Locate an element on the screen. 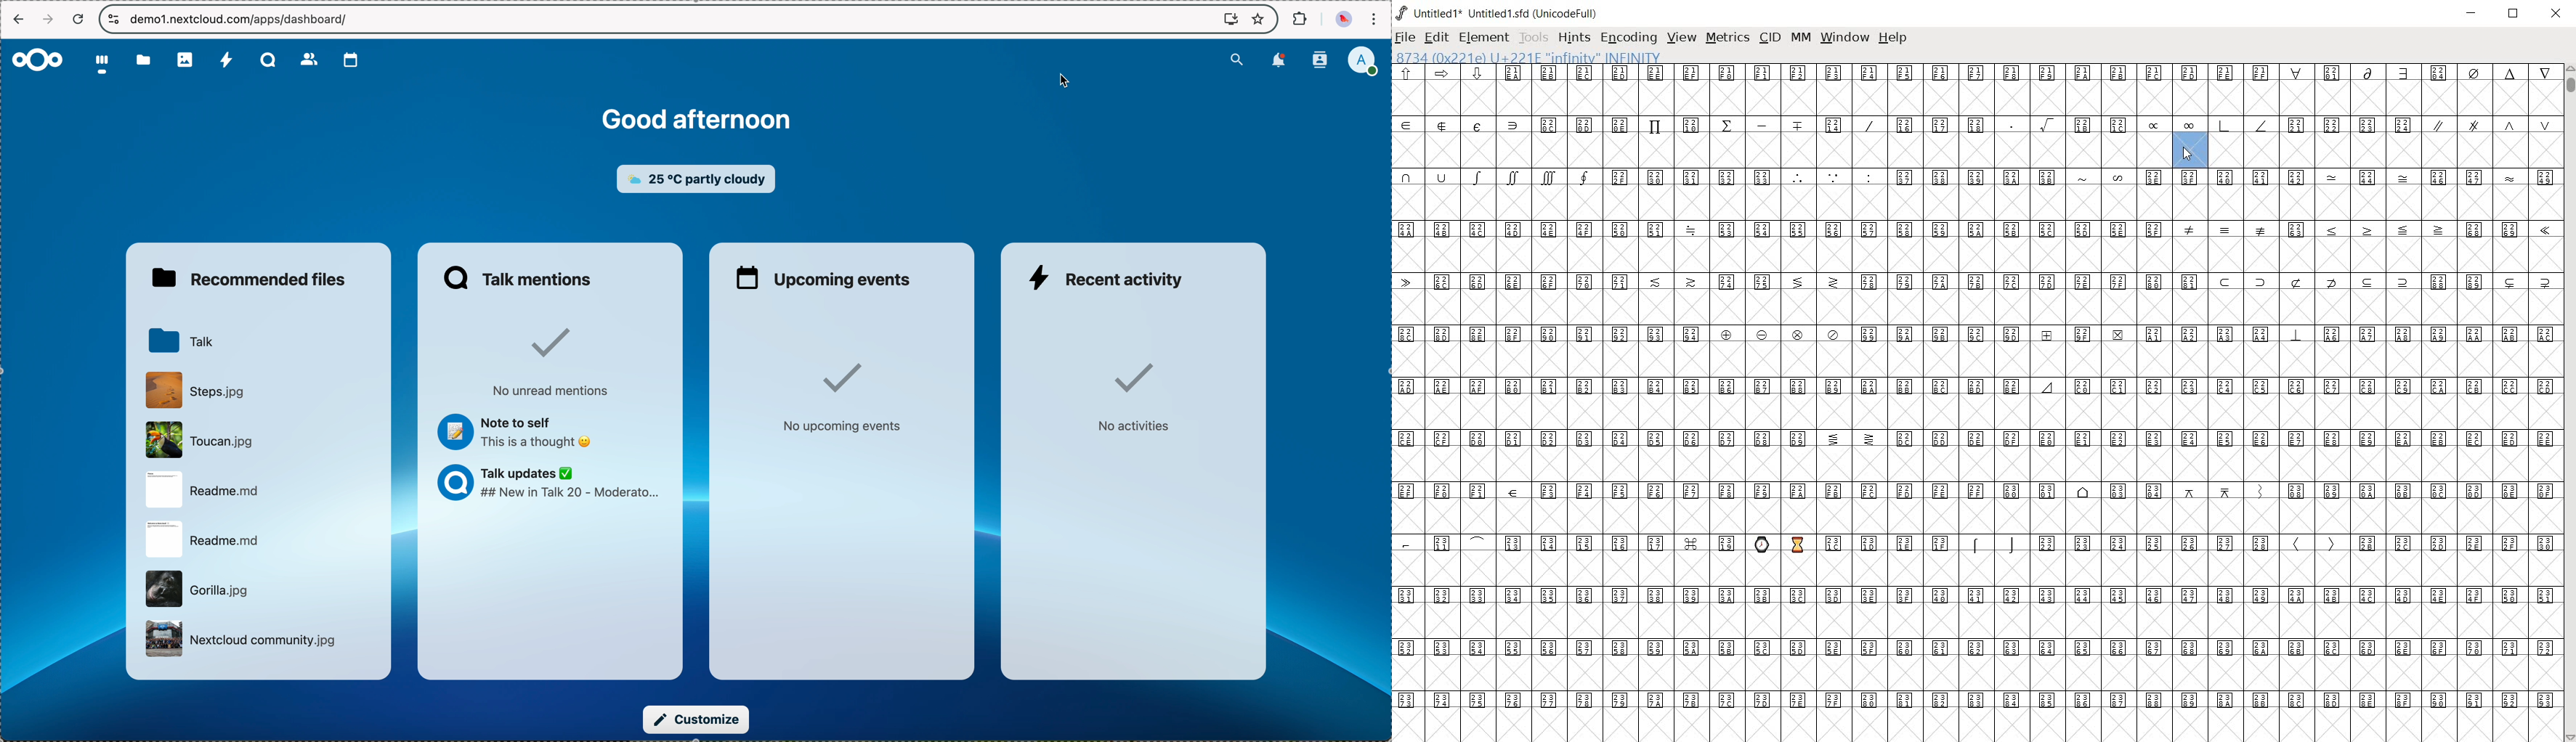  Unicode code points is located at coordinates (1974, 385).